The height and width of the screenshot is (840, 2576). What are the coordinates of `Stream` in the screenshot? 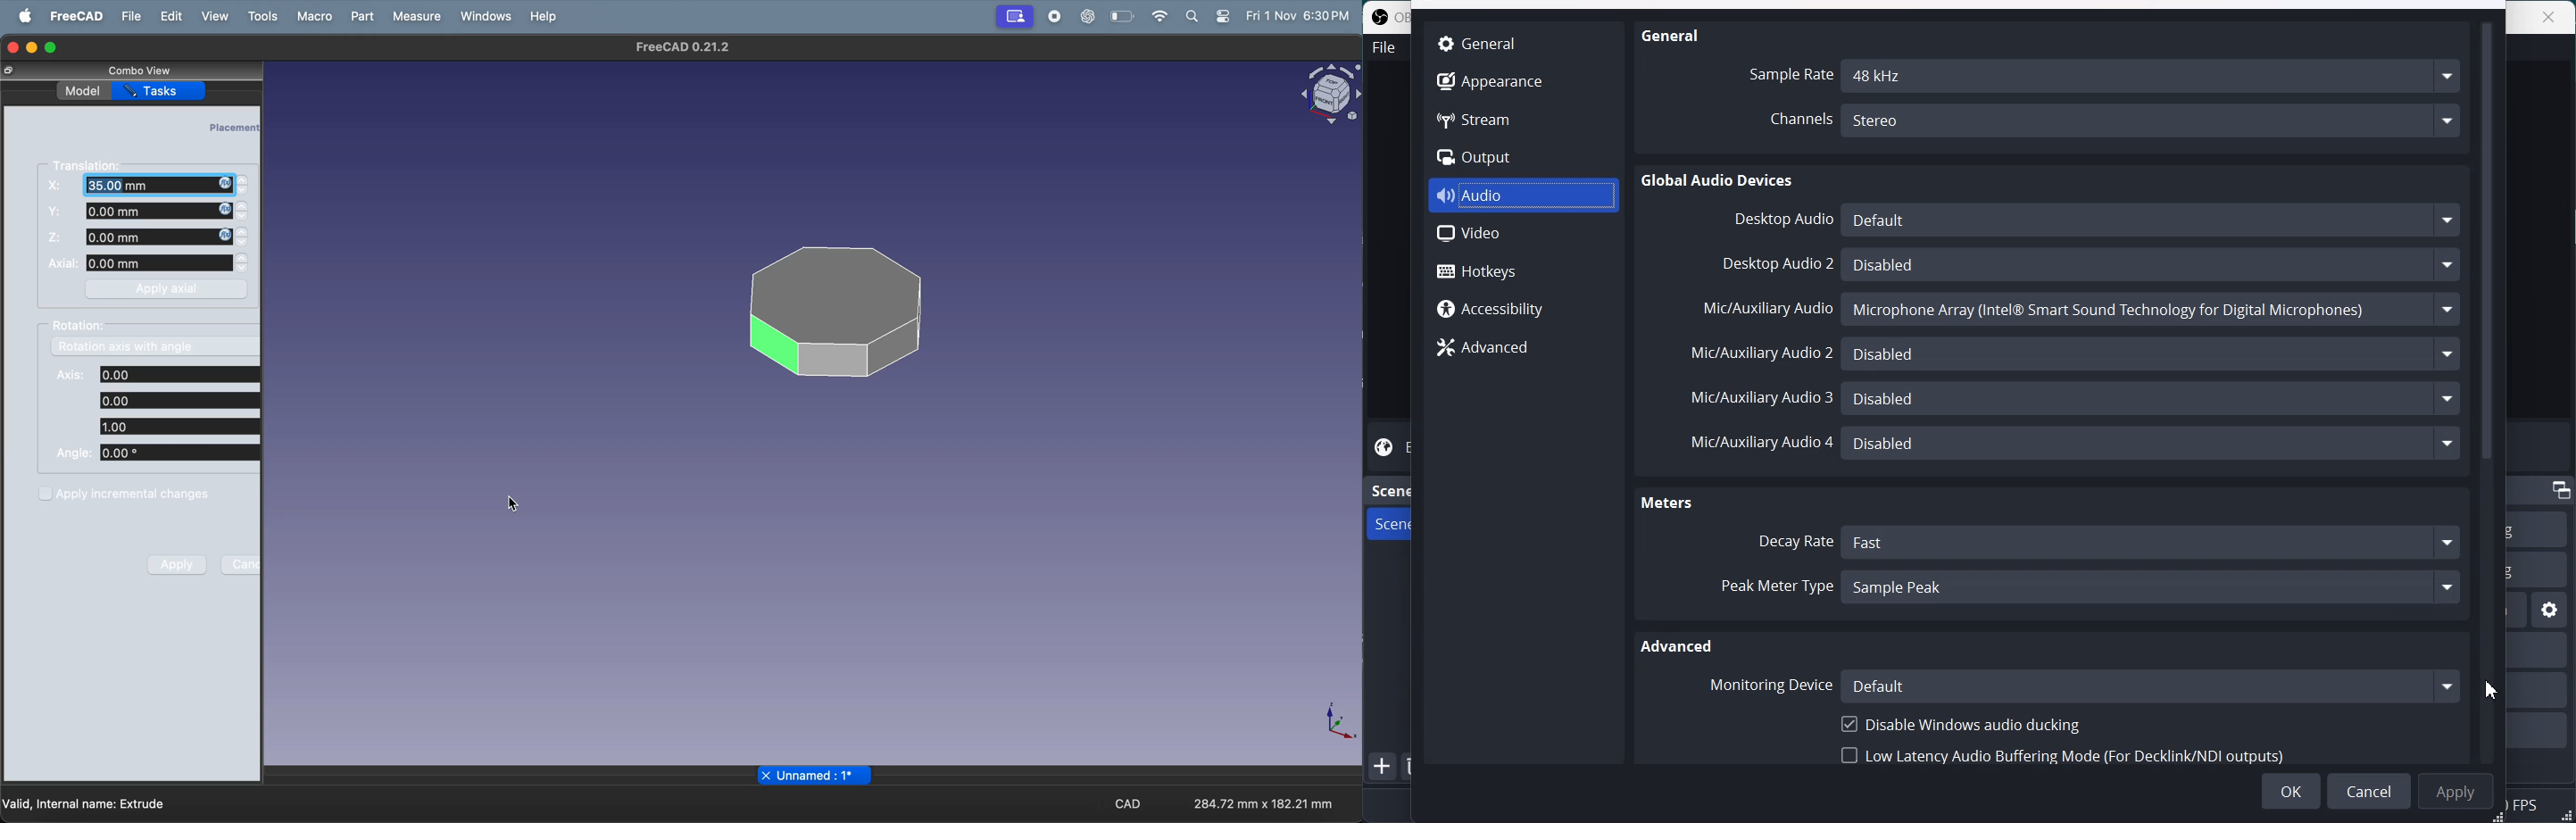 It's located at (1489, 119).